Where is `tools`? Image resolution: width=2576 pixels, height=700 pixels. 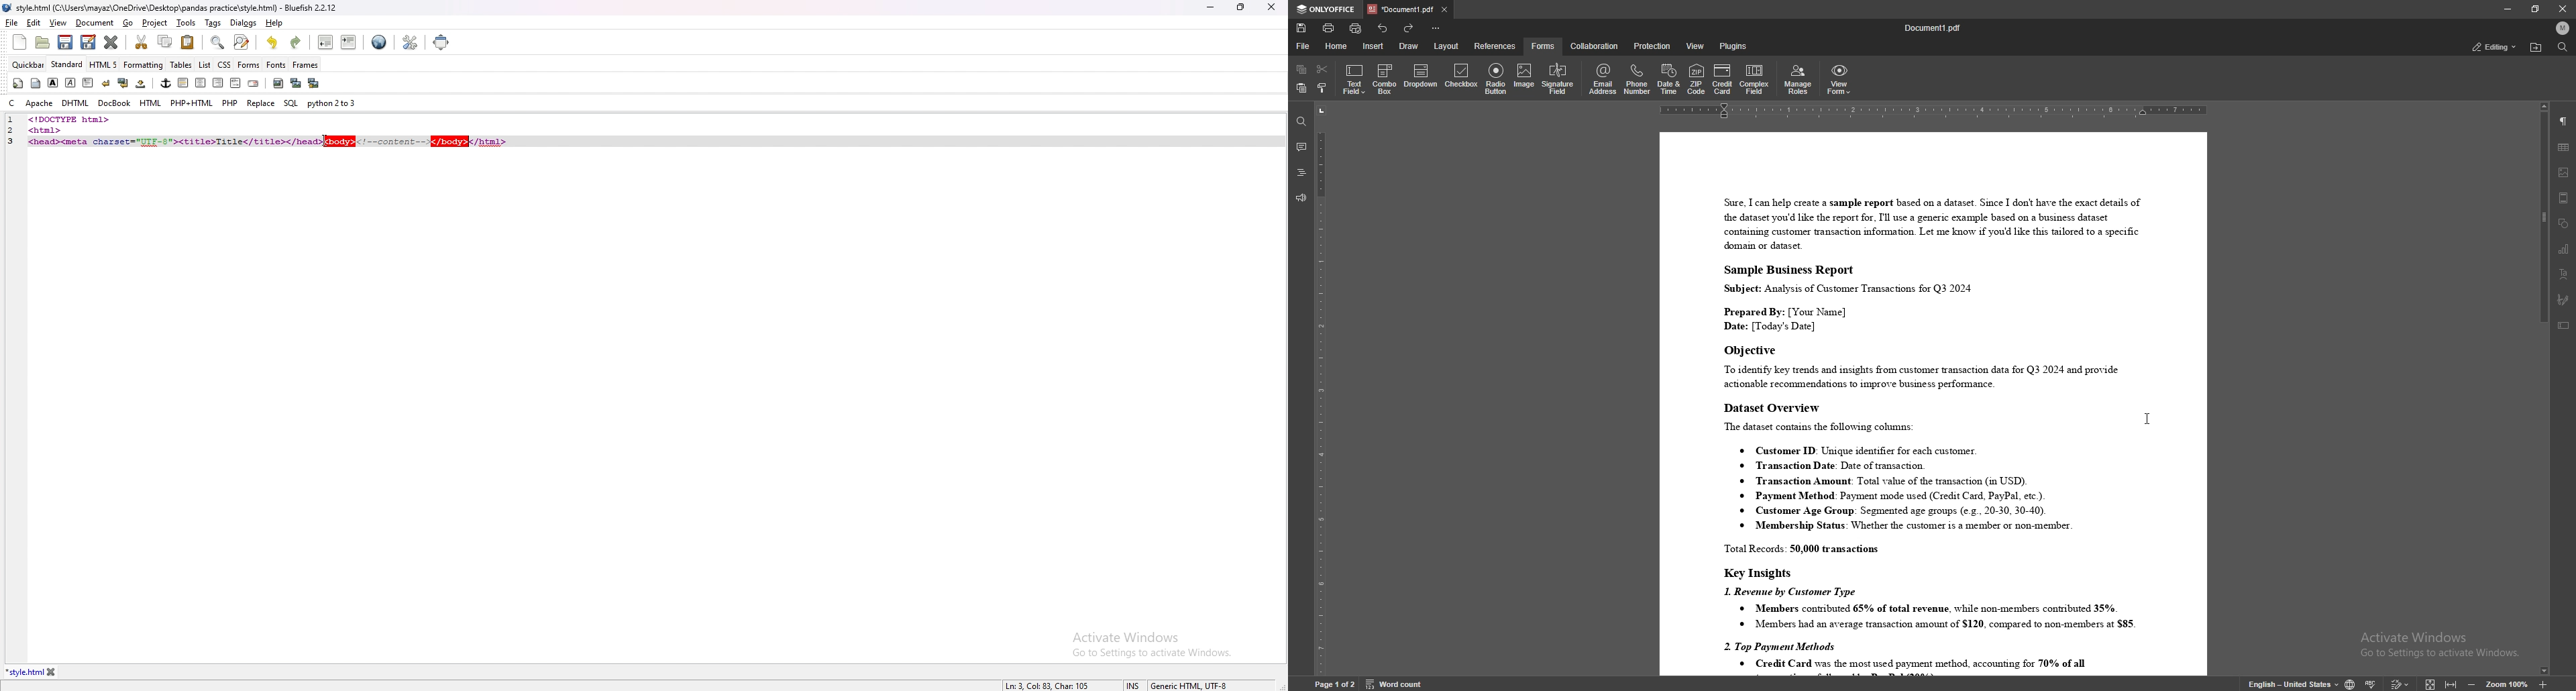
tools is located at coordinates (186, 23).